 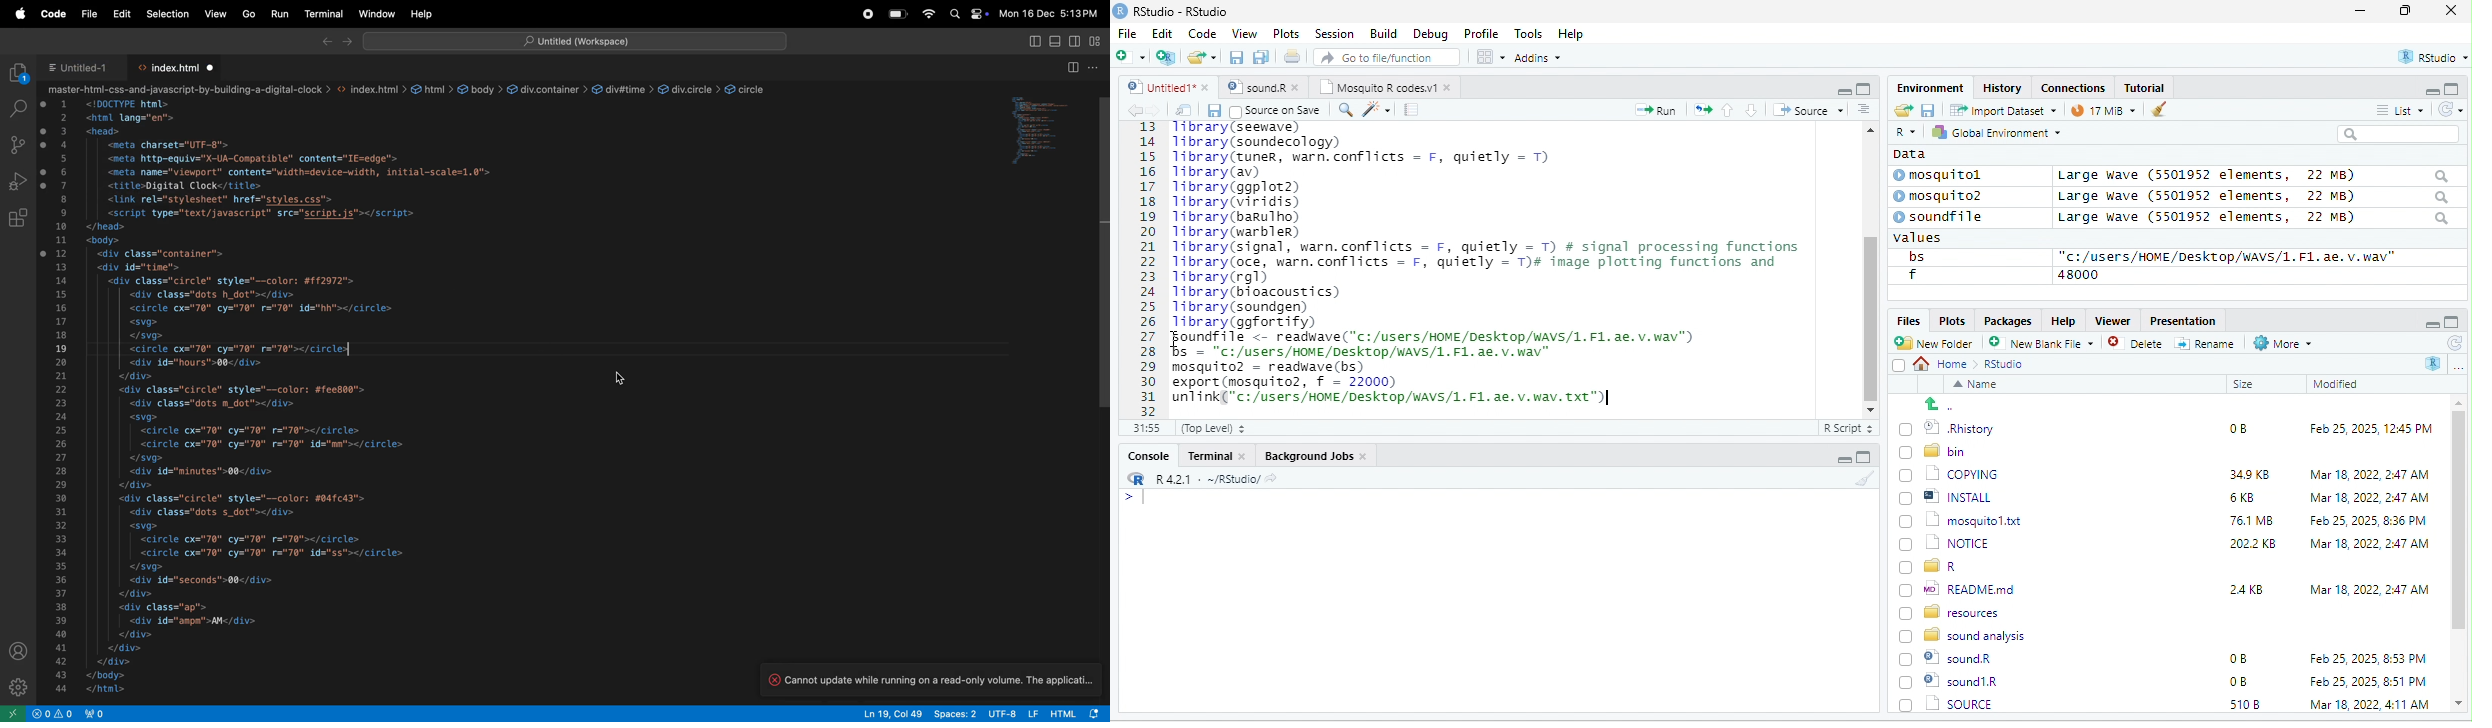 What do you see at coordinates (1430, 33) in the screenshot?
I see `Debug` at bounding box center [1430, 33].